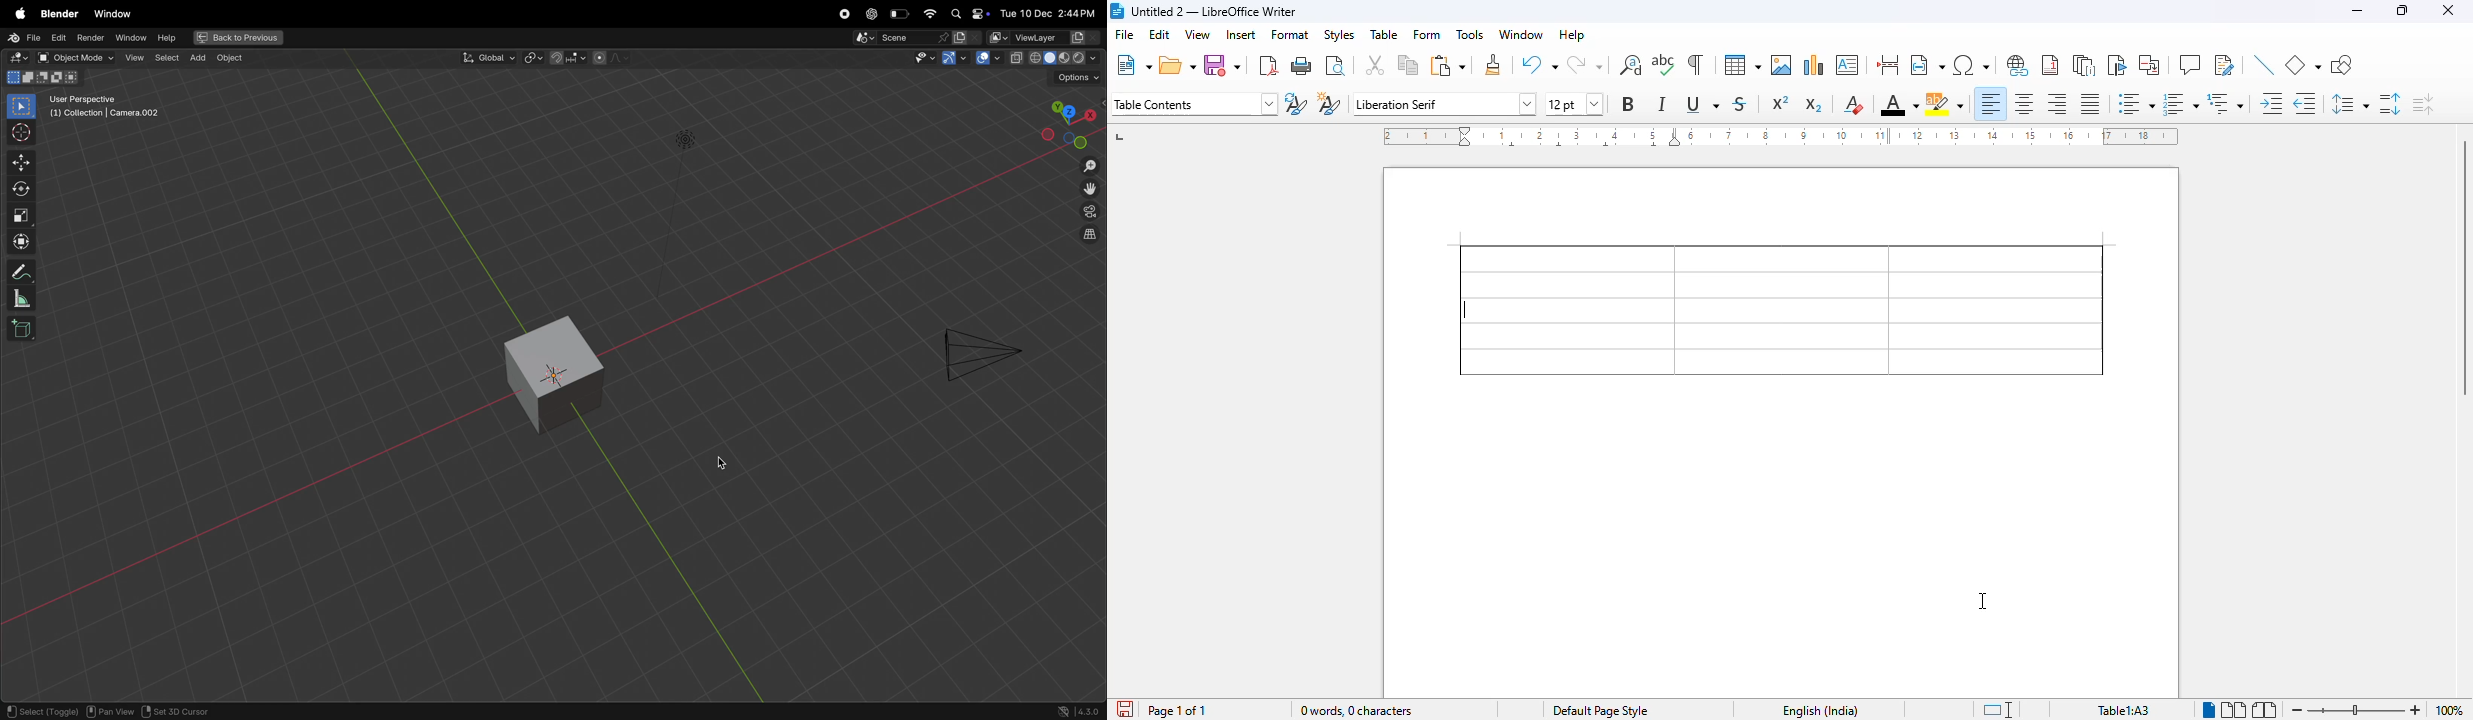  I want to click on italic, so click(1664, 104).